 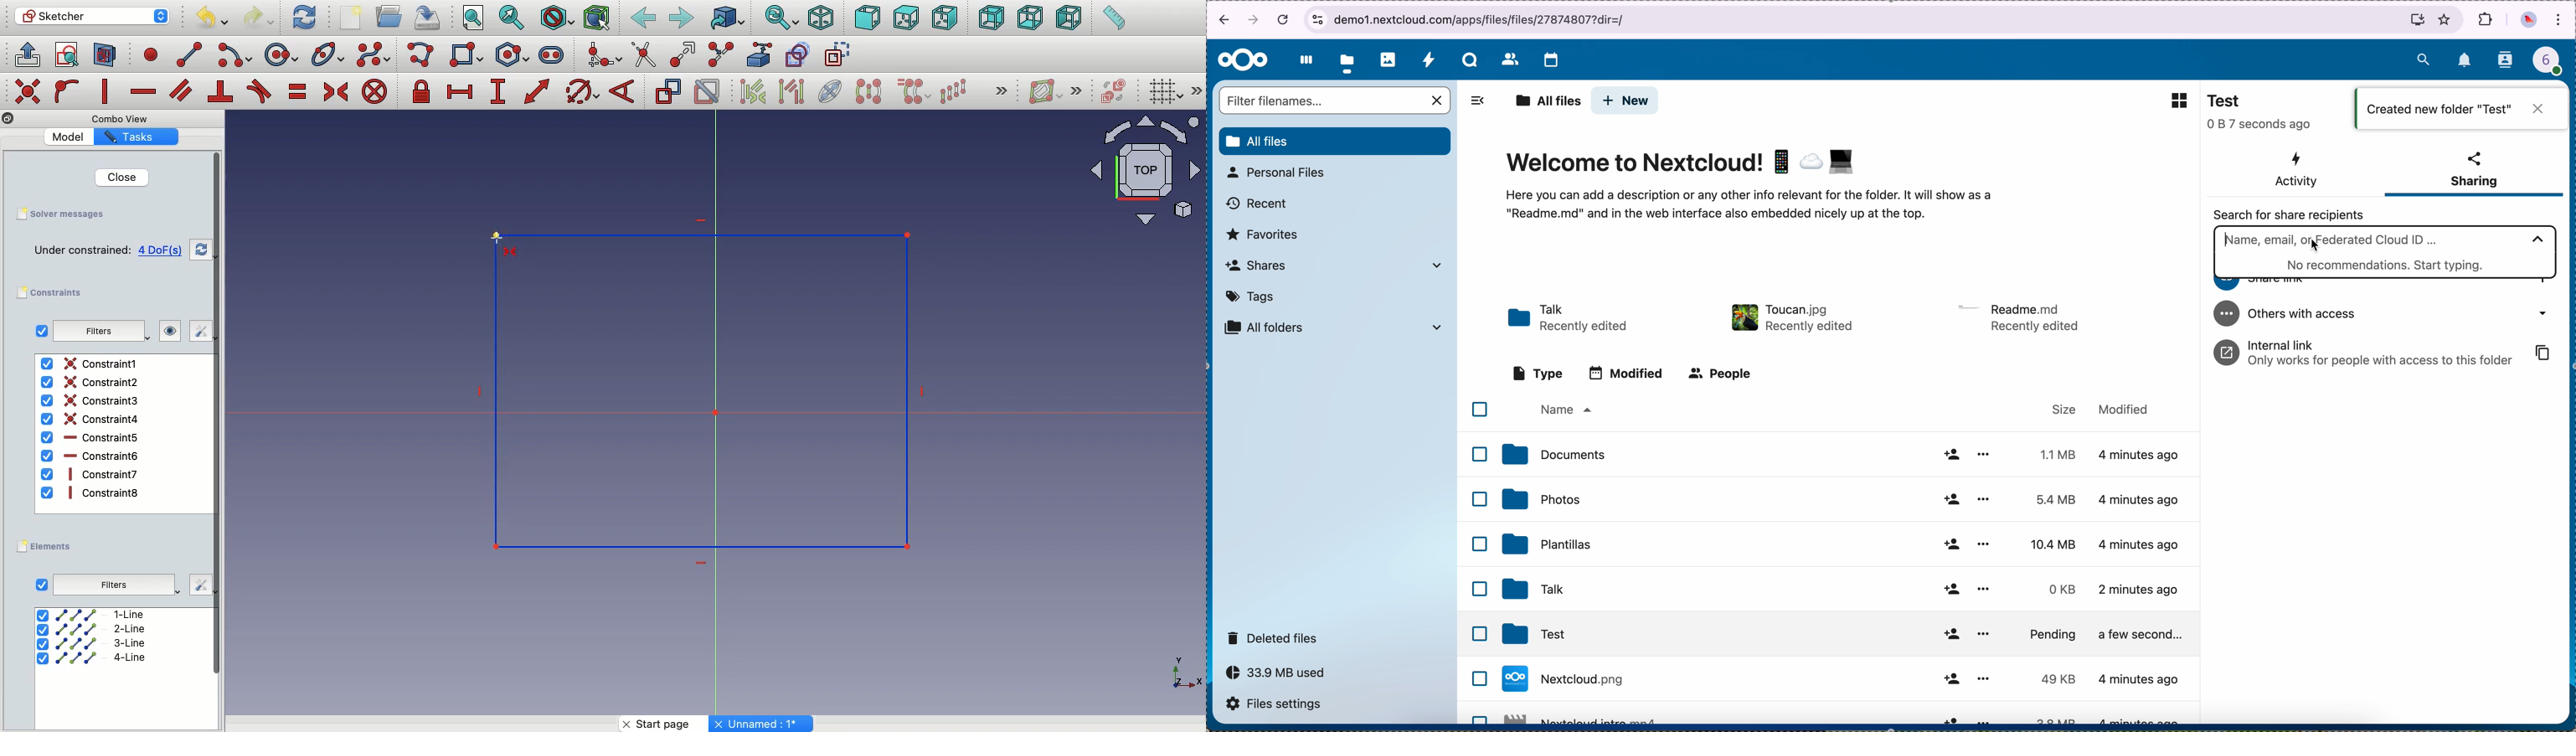 What do you see at coordinates (424, 56) in the screenshot?
I see `Polyline` at bounding box center [424, 56].